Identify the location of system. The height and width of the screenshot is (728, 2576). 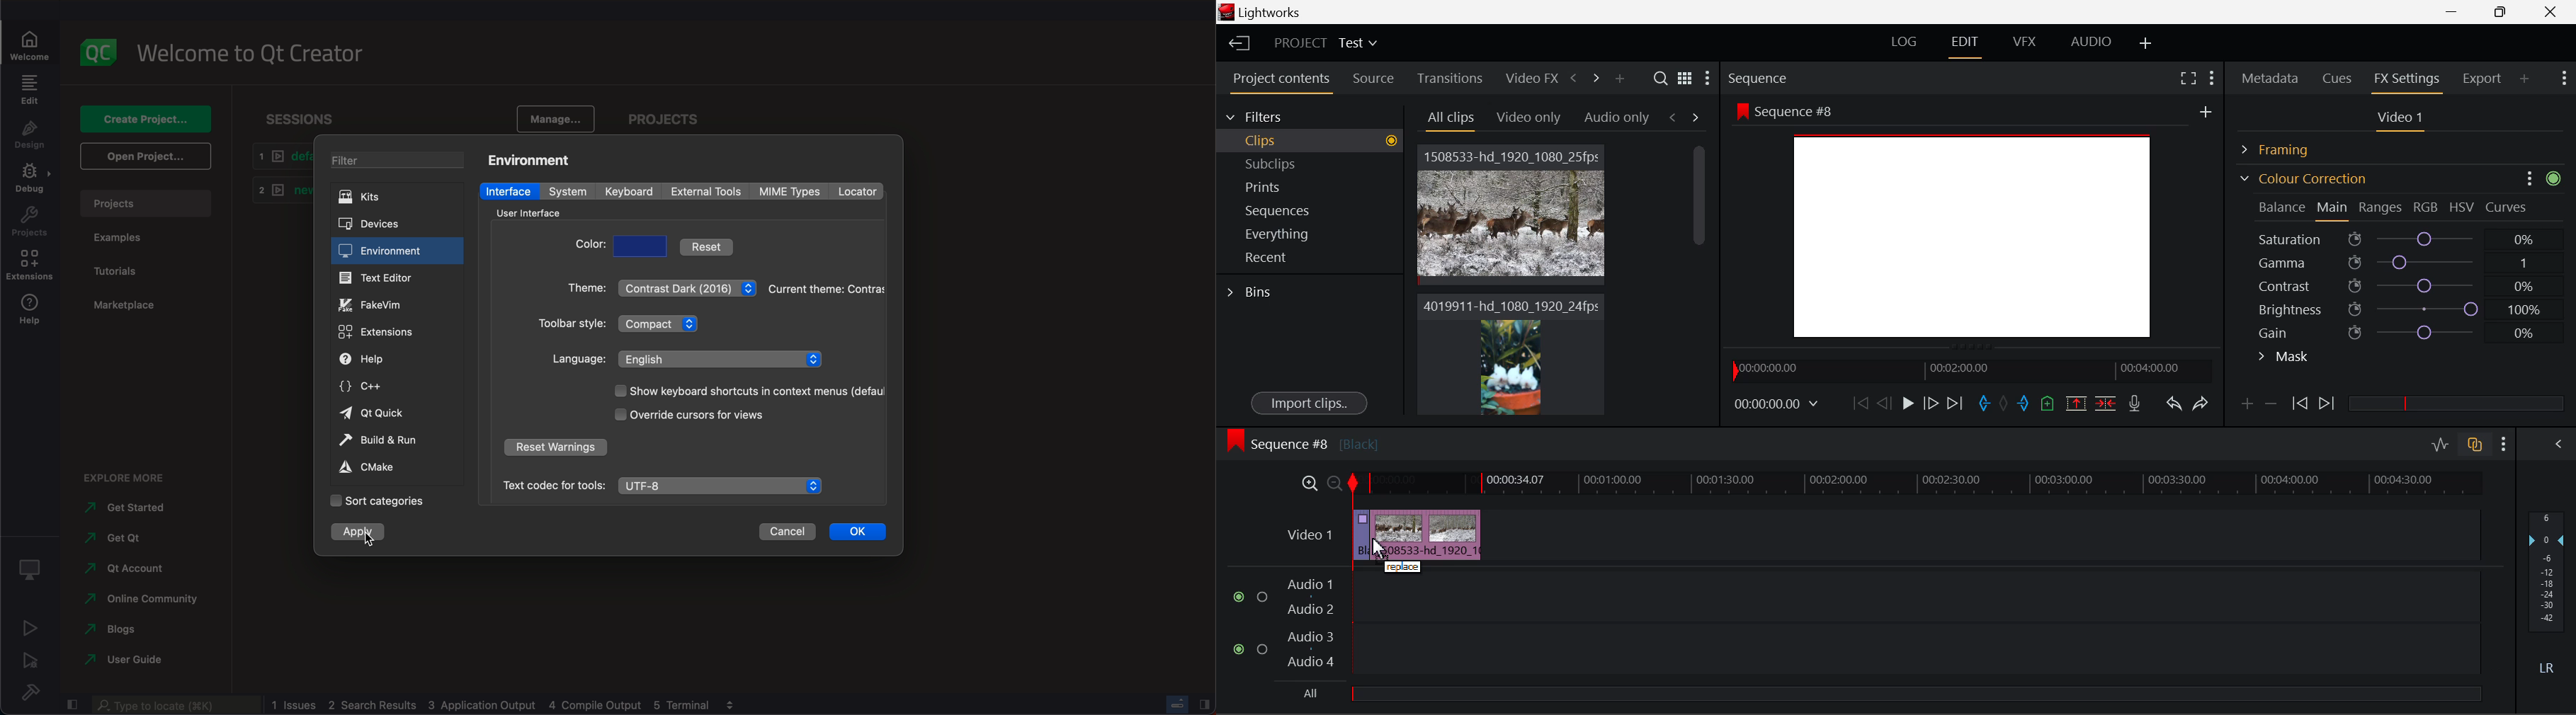
(566, 192).